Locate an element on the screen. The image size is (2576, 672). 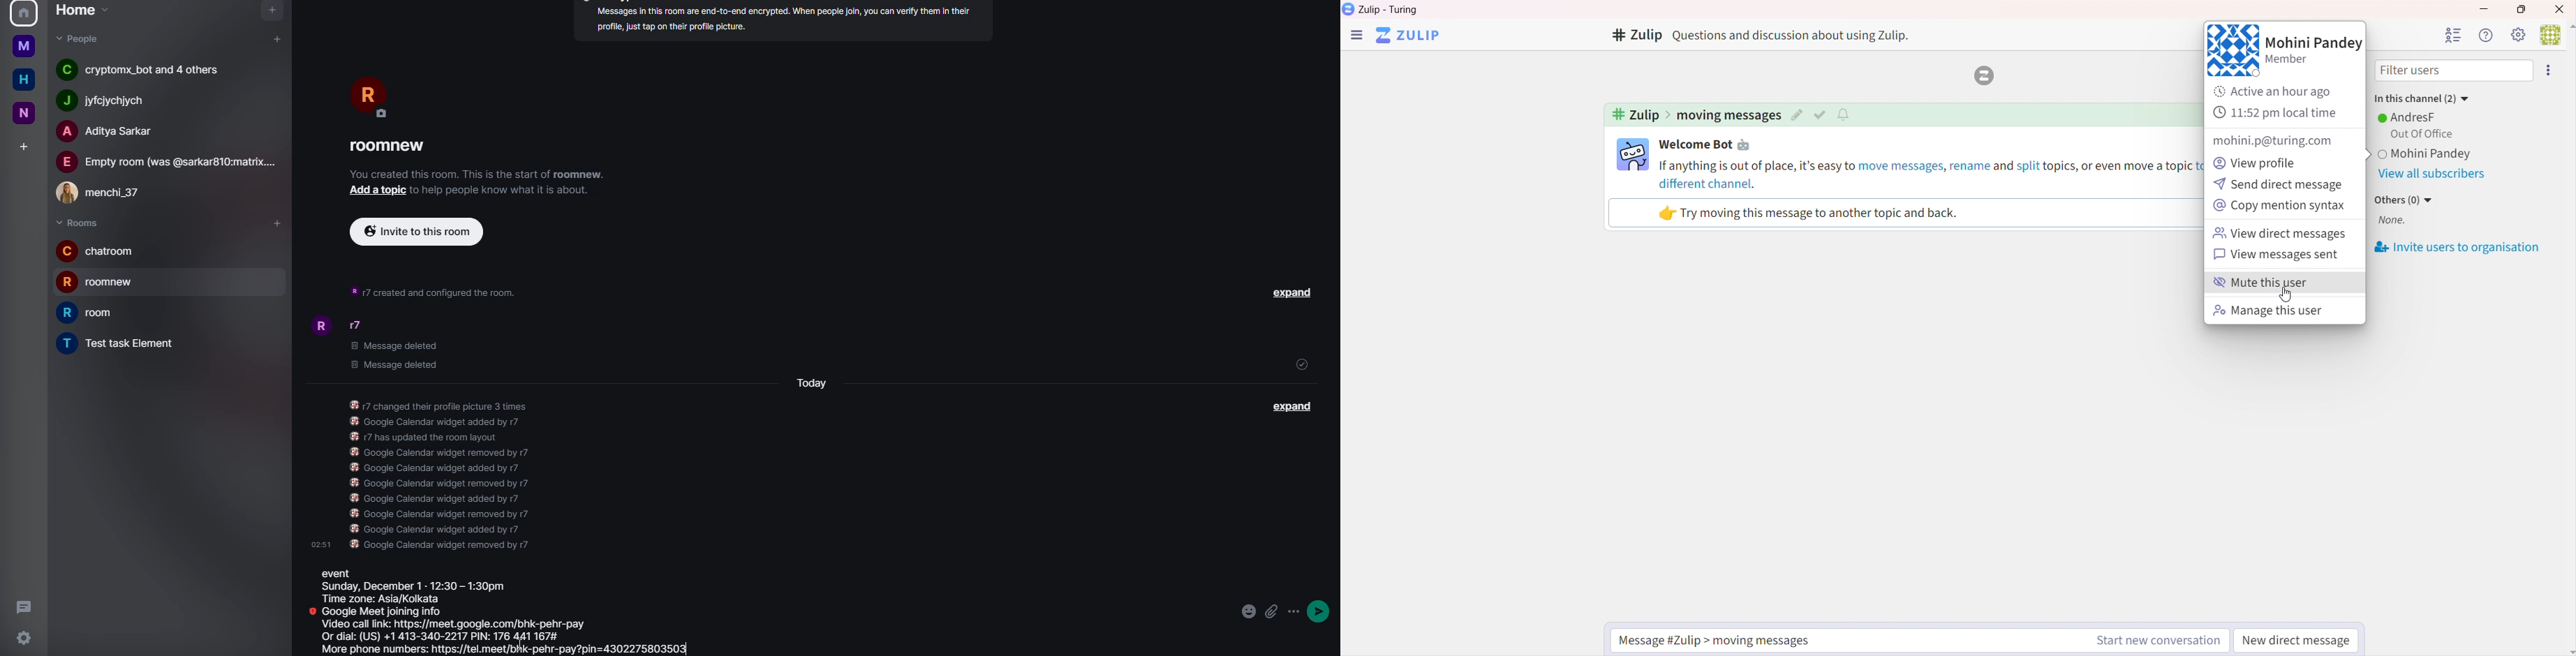
Out Of Office is located at coordinates (2419, 134).